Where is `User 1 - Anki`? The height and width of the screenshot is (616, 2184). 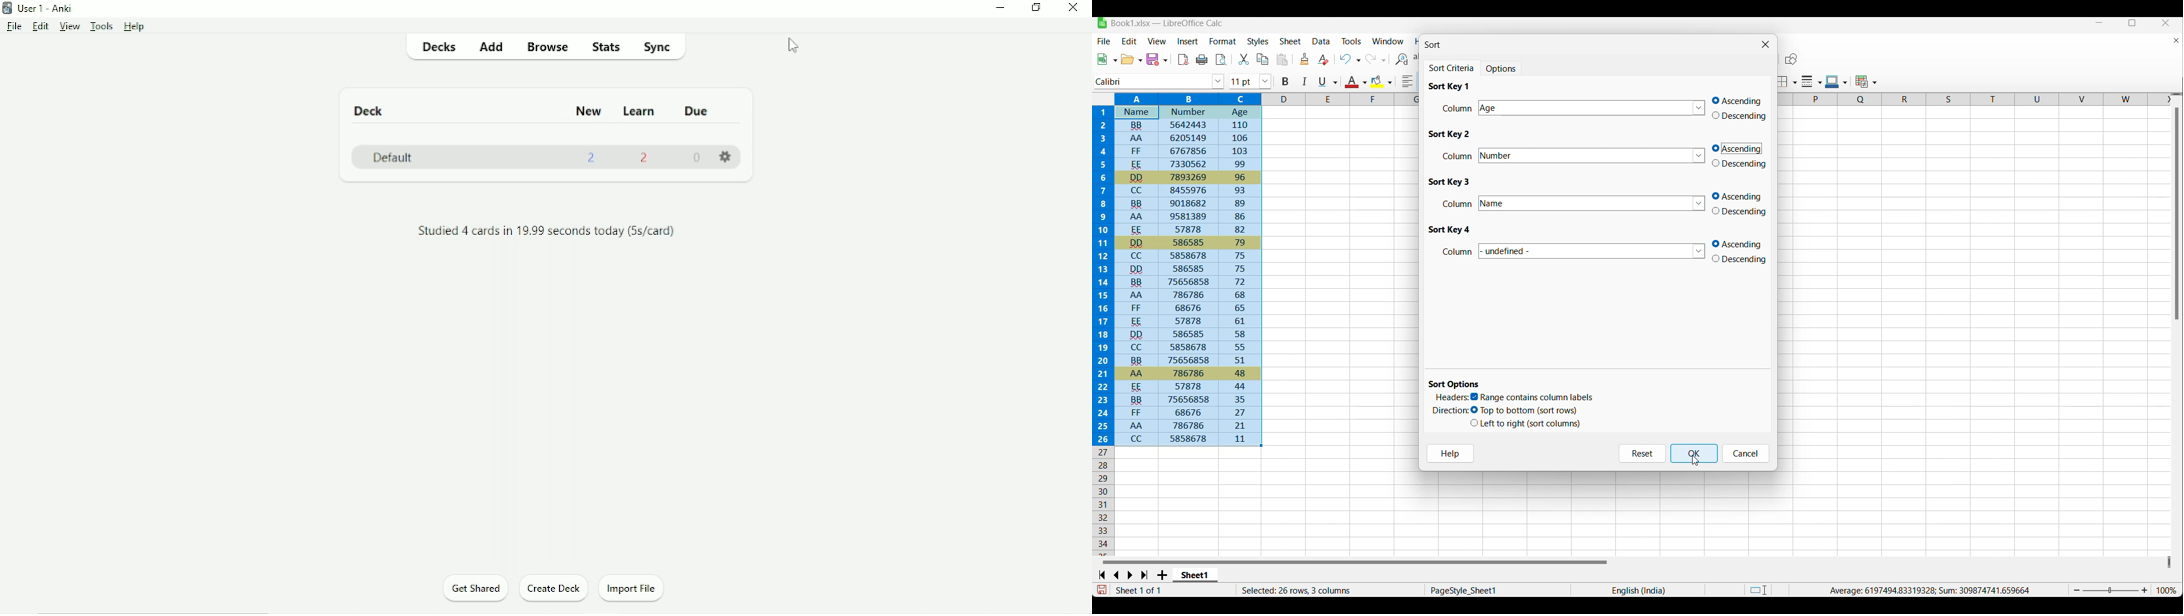
User 1 - Anki is located at coordinates (40, 7).